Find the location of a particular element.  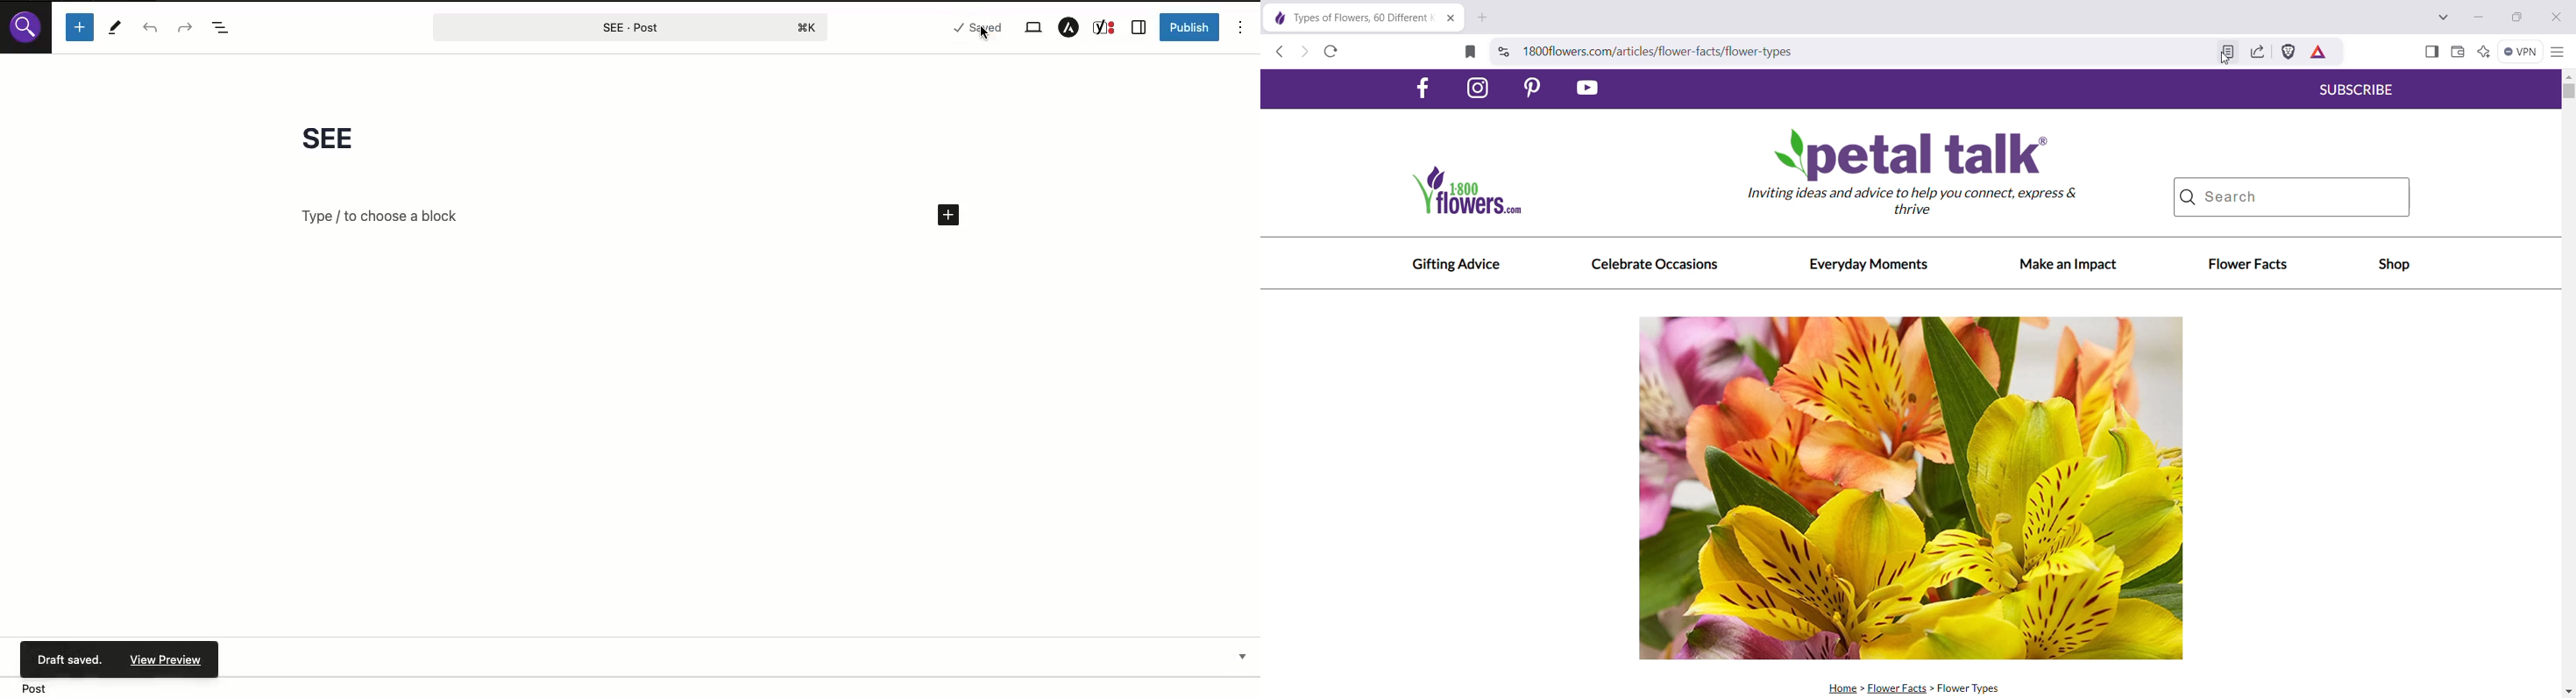

Earn tokens for private ads you see in brave is located at coordinates (2319, 52).